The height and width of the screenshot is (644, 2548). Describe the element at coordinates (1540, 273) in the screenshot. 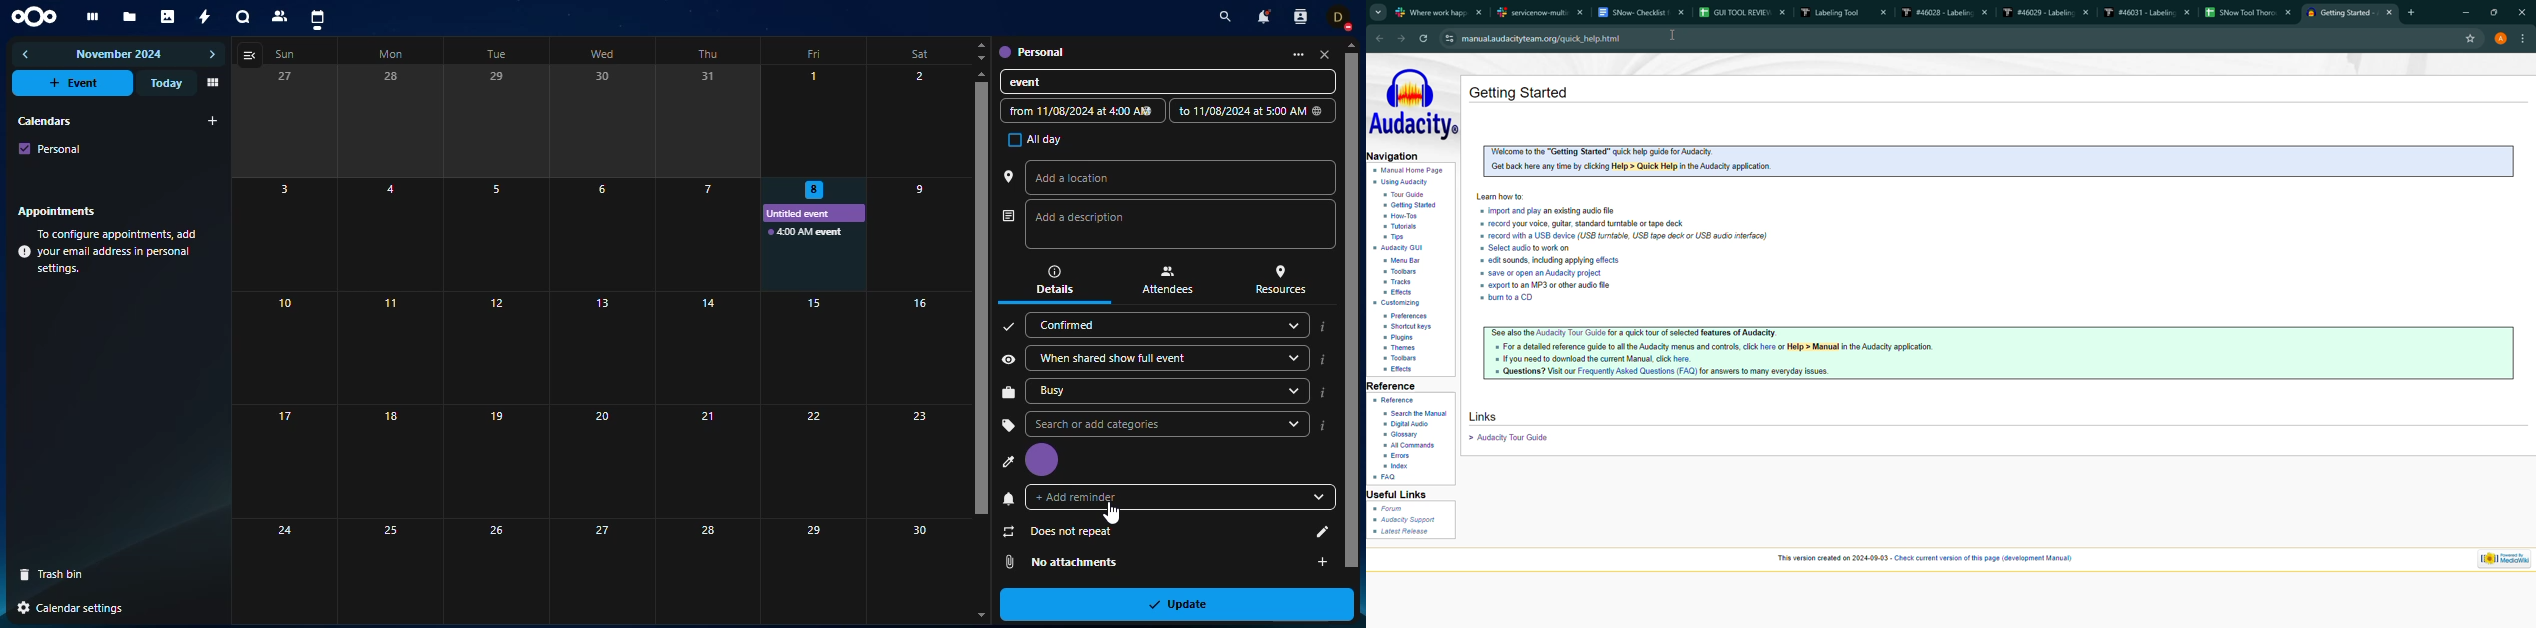

I see `Save or Open an Audacity project` at that location.